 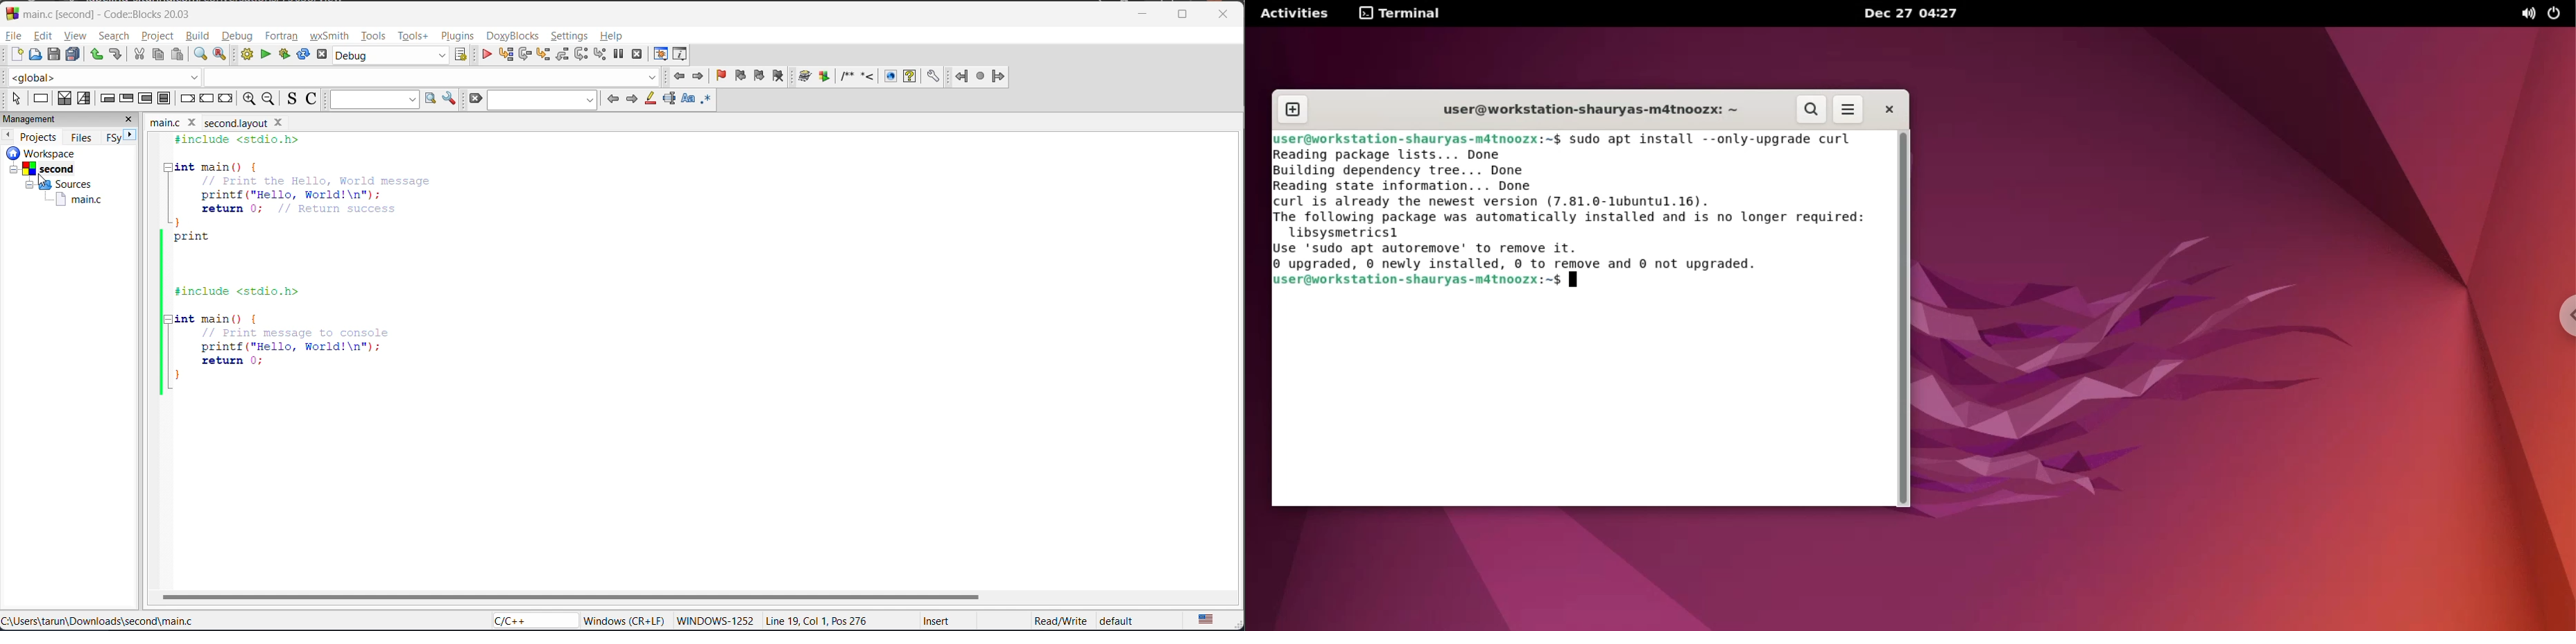 I want to click on match case, so click(x=690, y=99).